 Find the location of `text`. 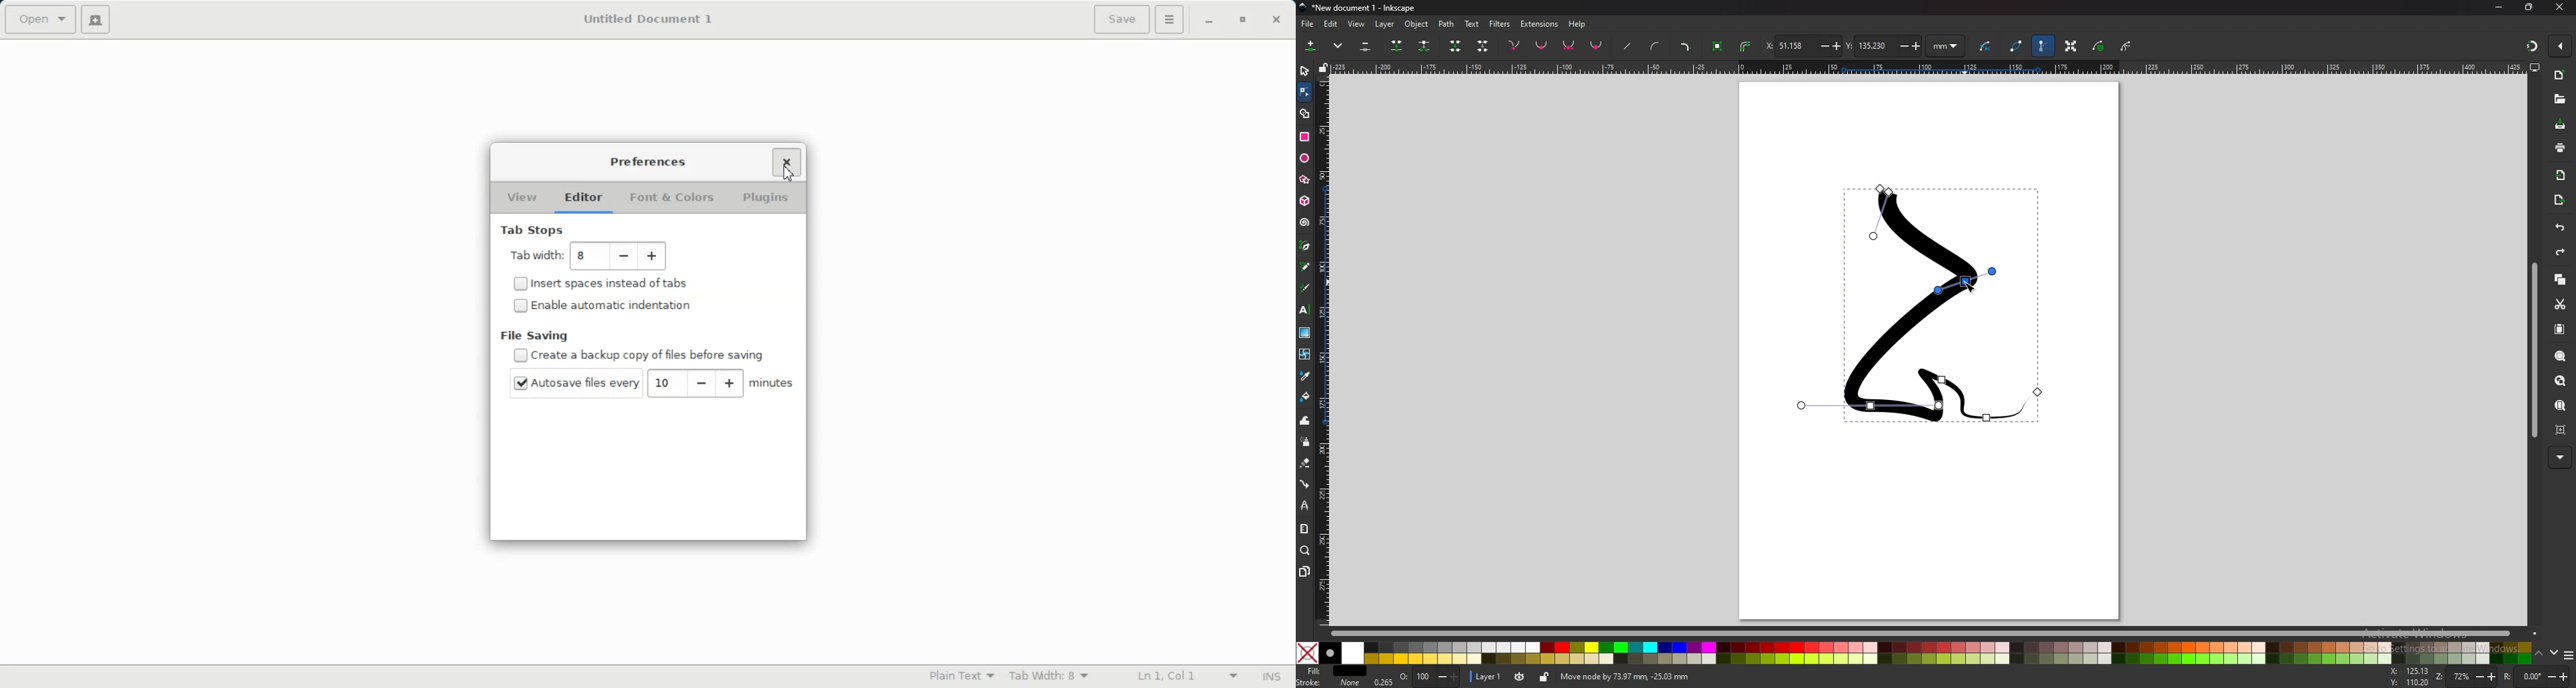

text is located at coordinates (1305, 310).